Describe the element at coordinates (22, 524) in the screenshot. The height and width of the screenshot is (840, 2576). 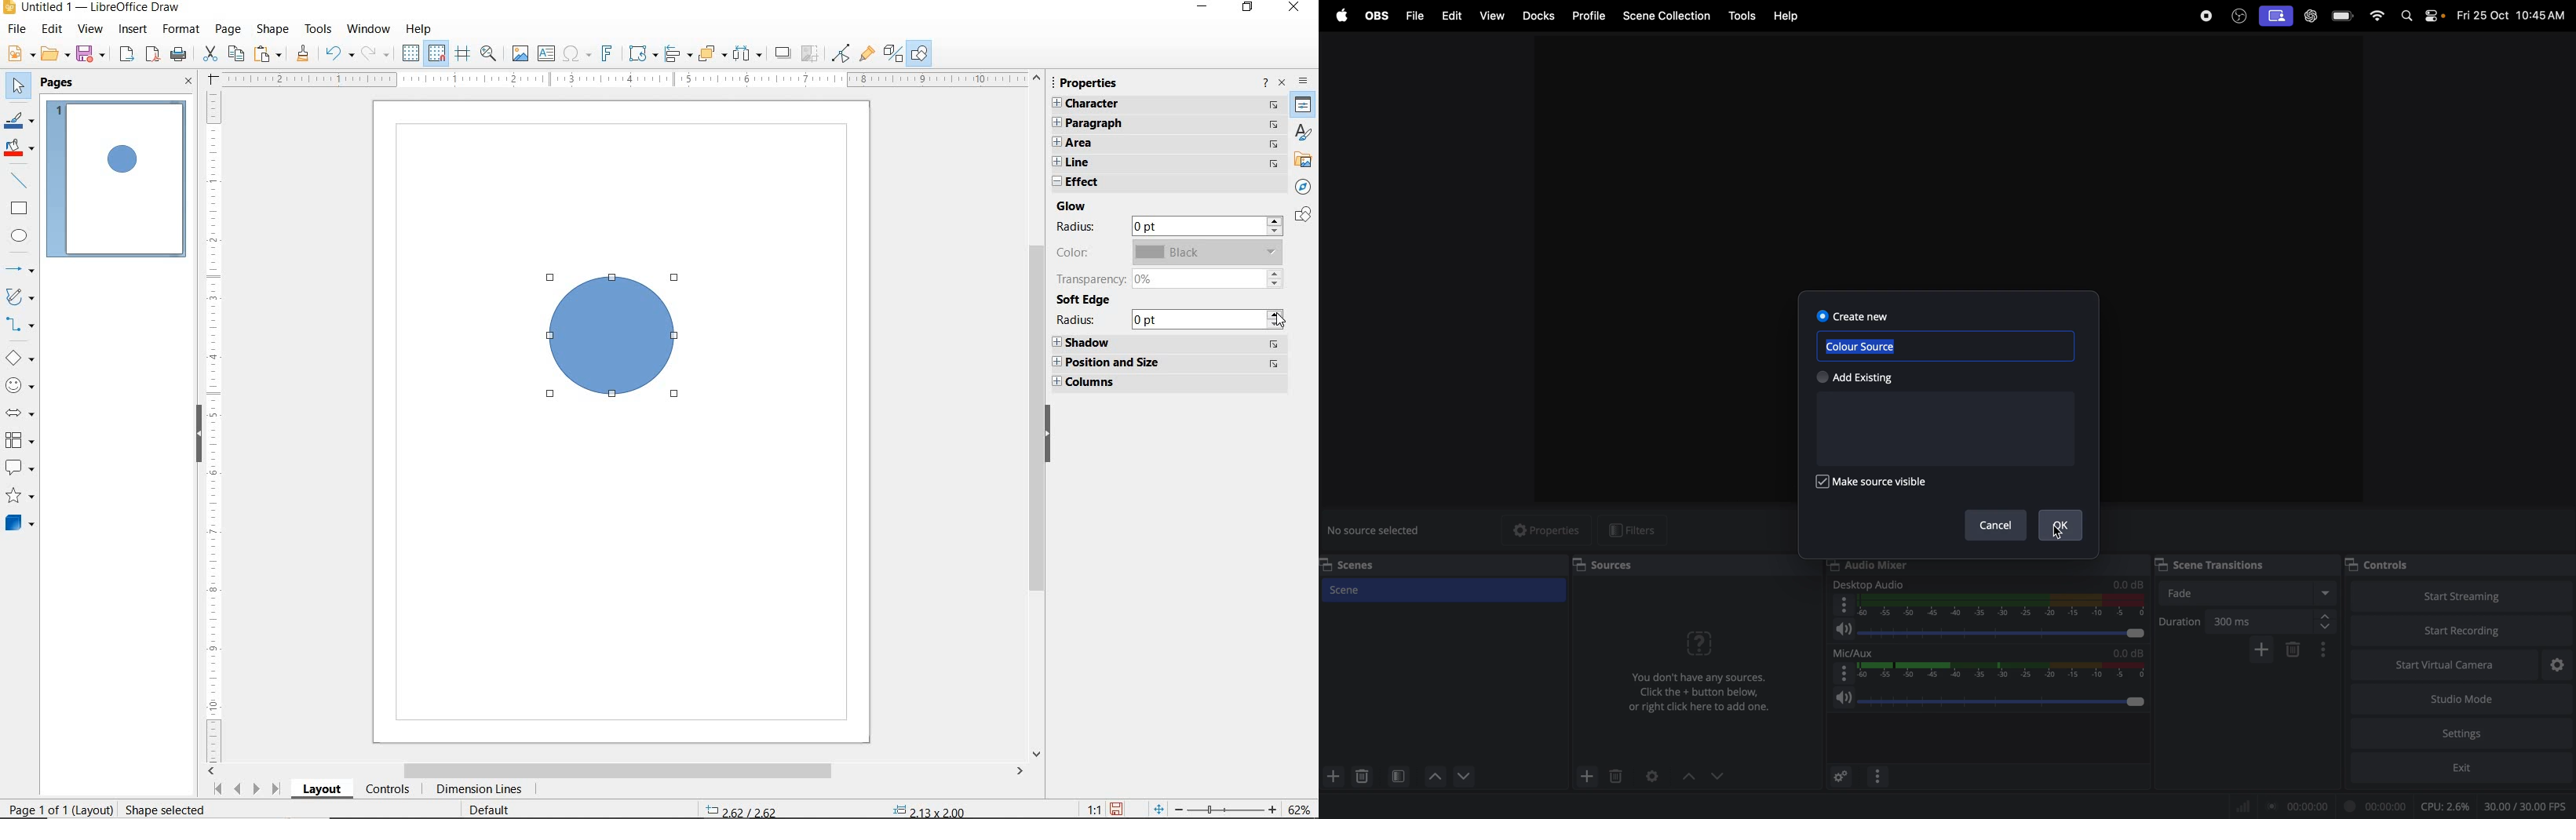
I see `3D OBJECTS` at that location.